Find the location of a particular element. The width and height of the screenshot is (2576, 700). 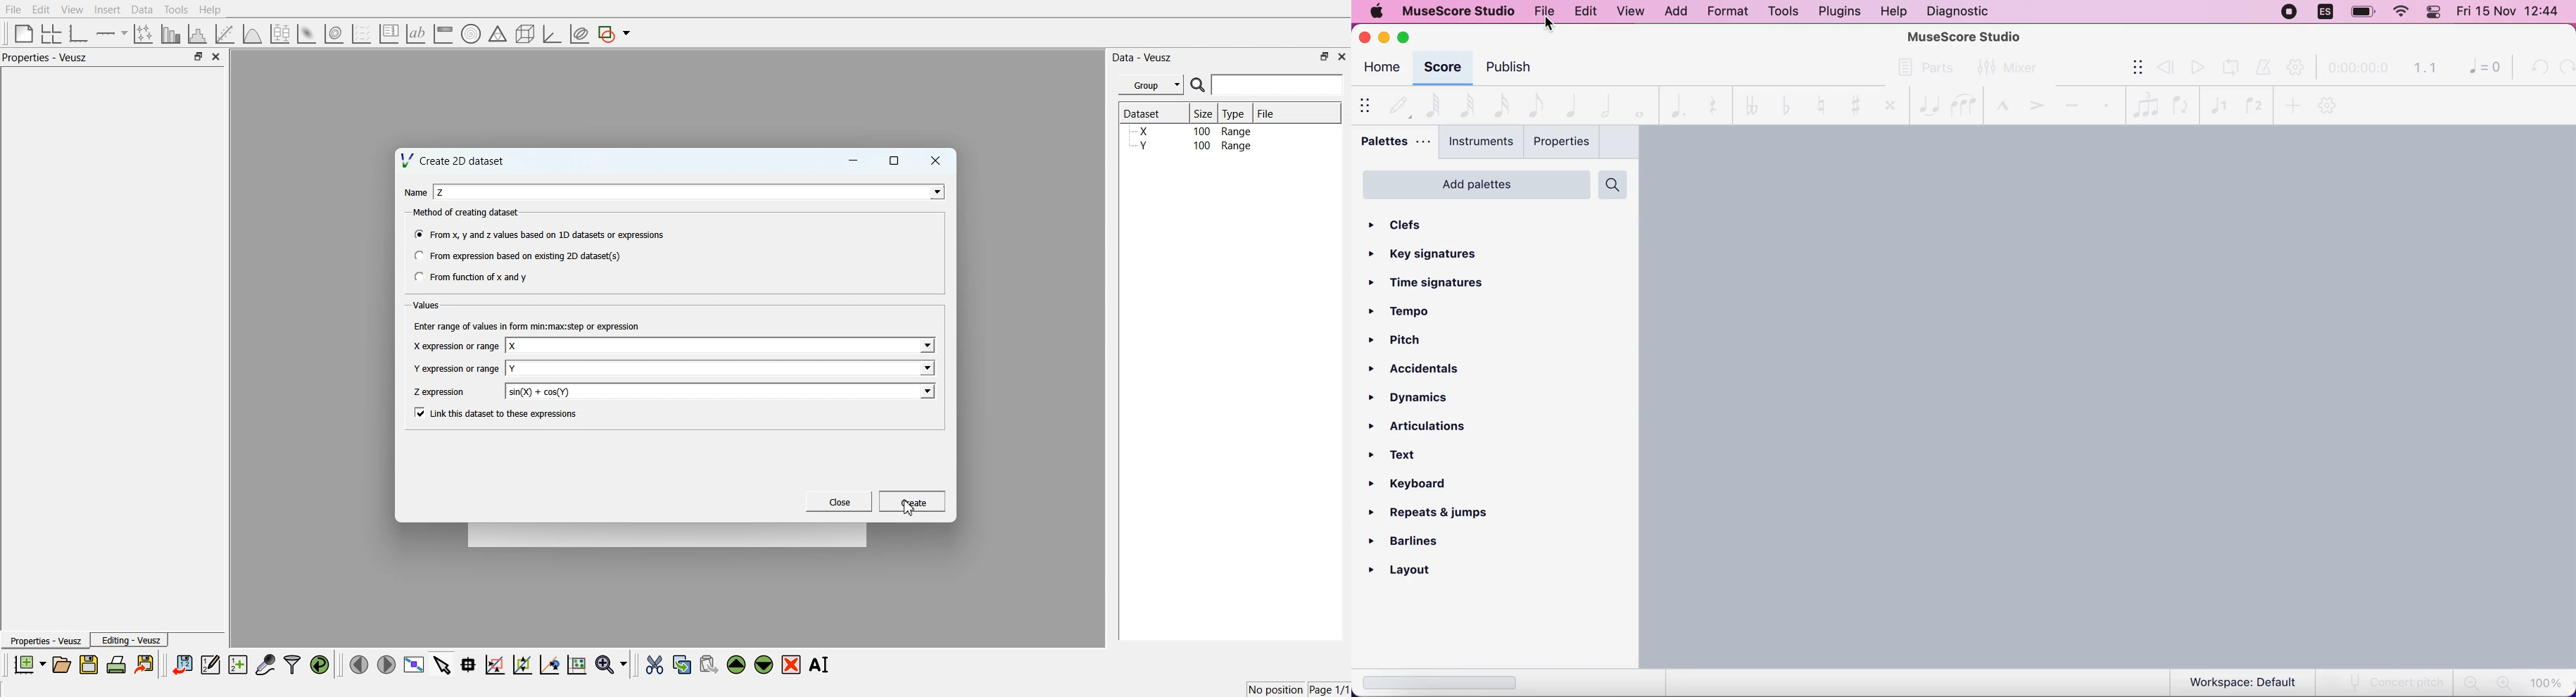

Plot covariance ellipsis is located at coordinates (580, 34).